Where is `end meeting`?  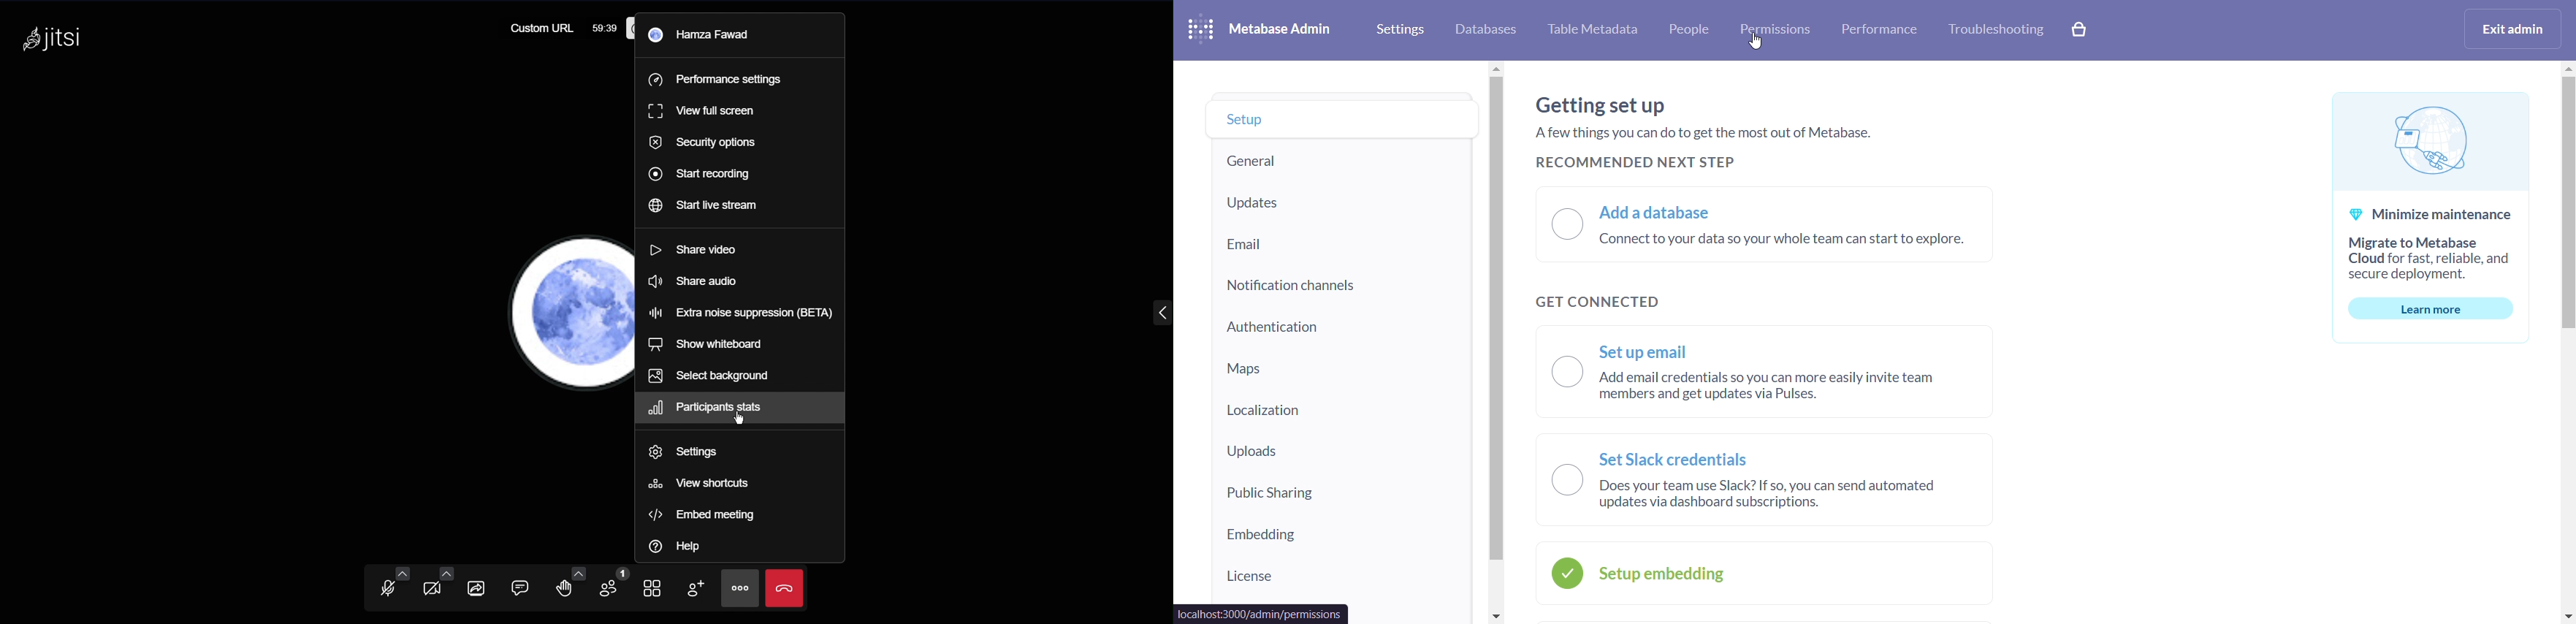 end meeting is located at coordinates (784, 585).